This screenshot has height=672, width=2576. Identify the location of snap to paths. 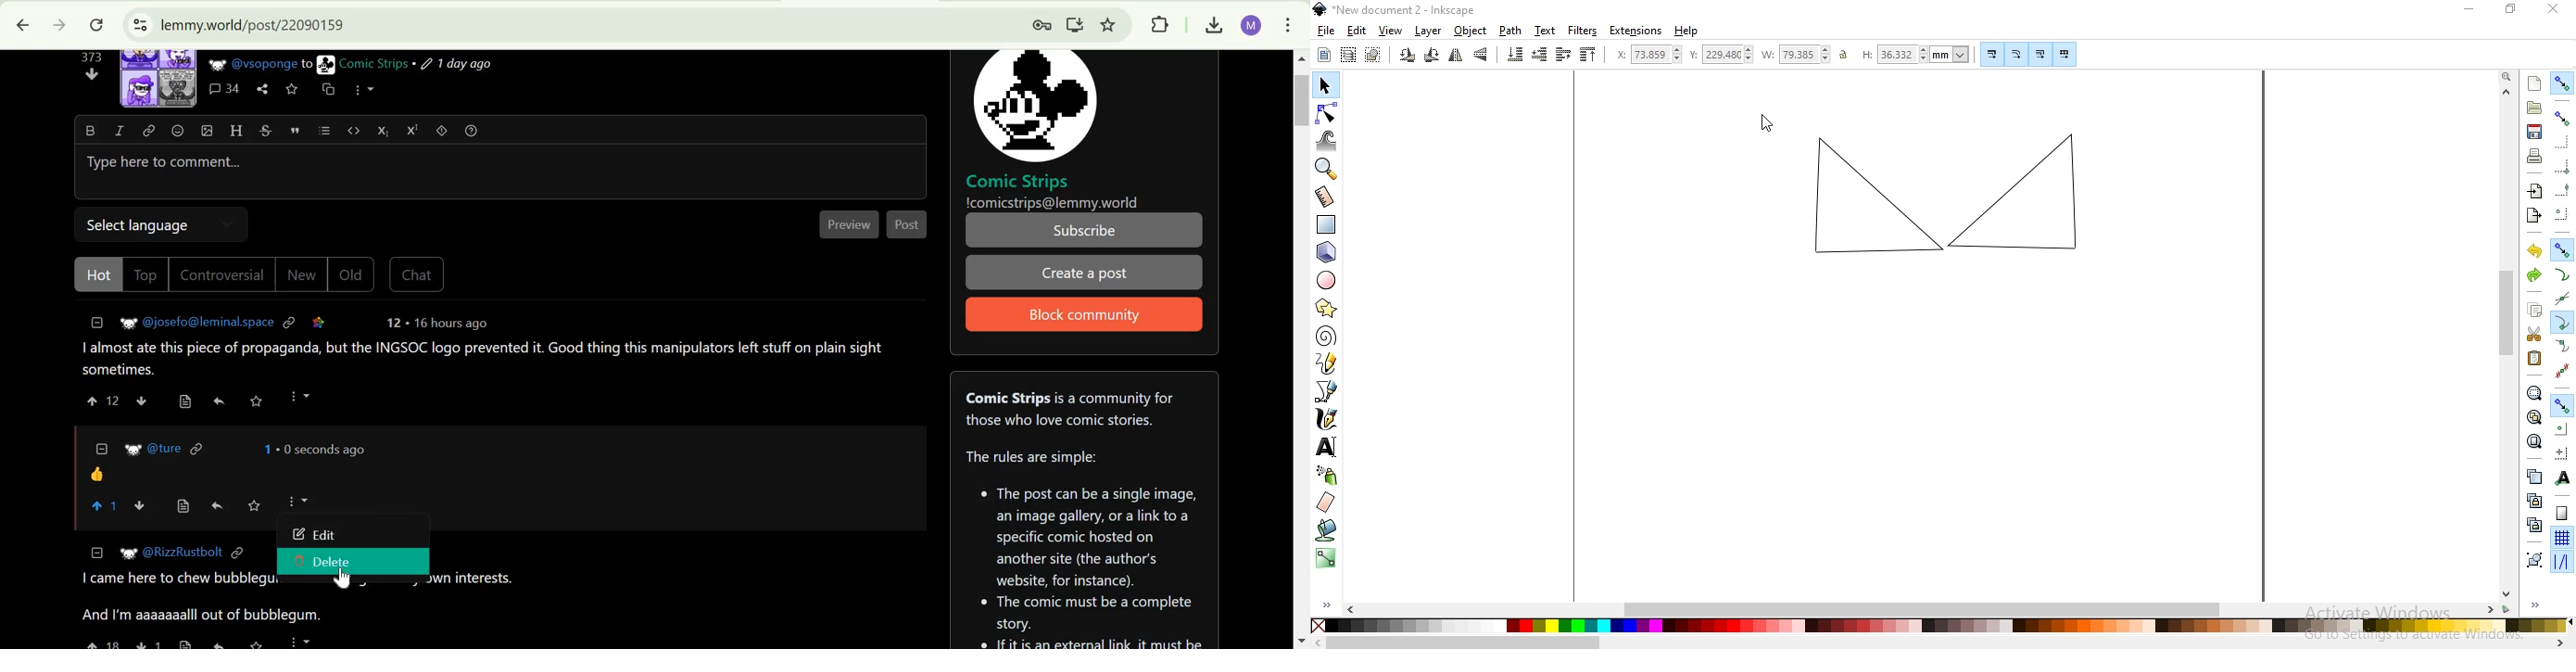
(2561, 274).